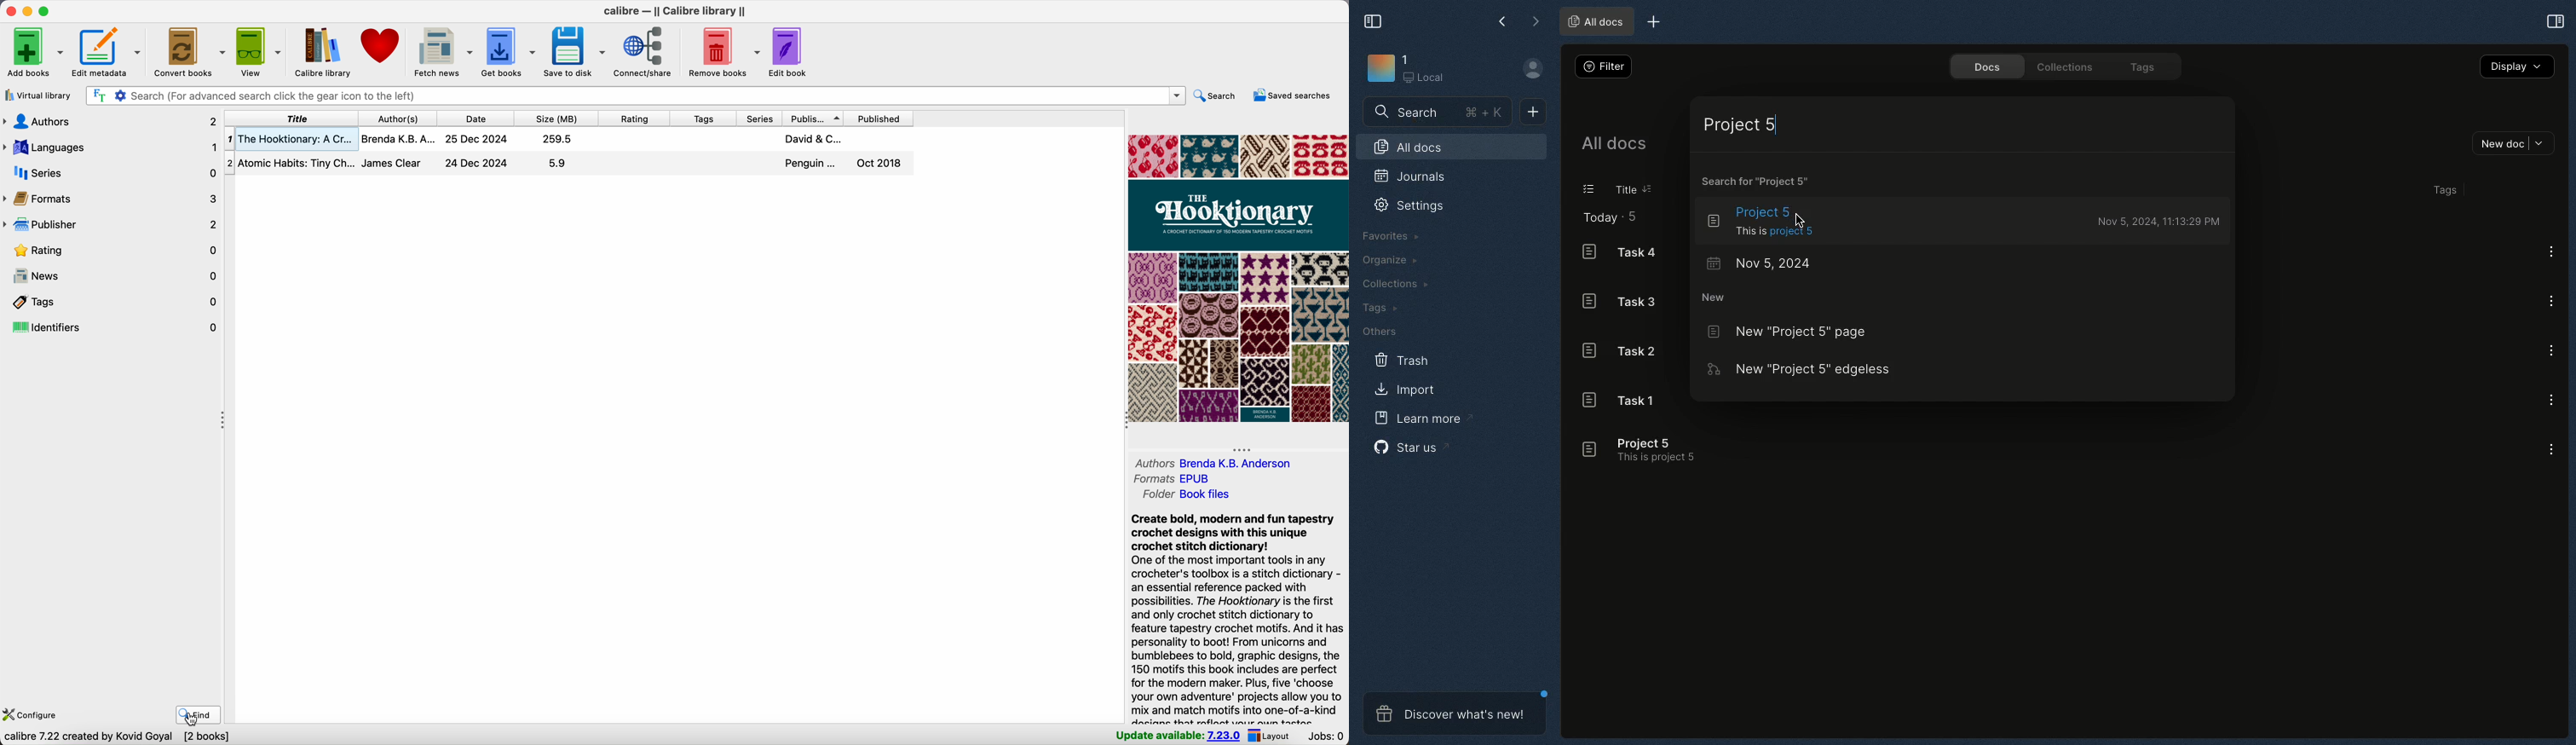 This screenshot has height=756, width=2576. Describe the element at coordinates (112, 225) in the screenshot. I see `publisher` at that location.